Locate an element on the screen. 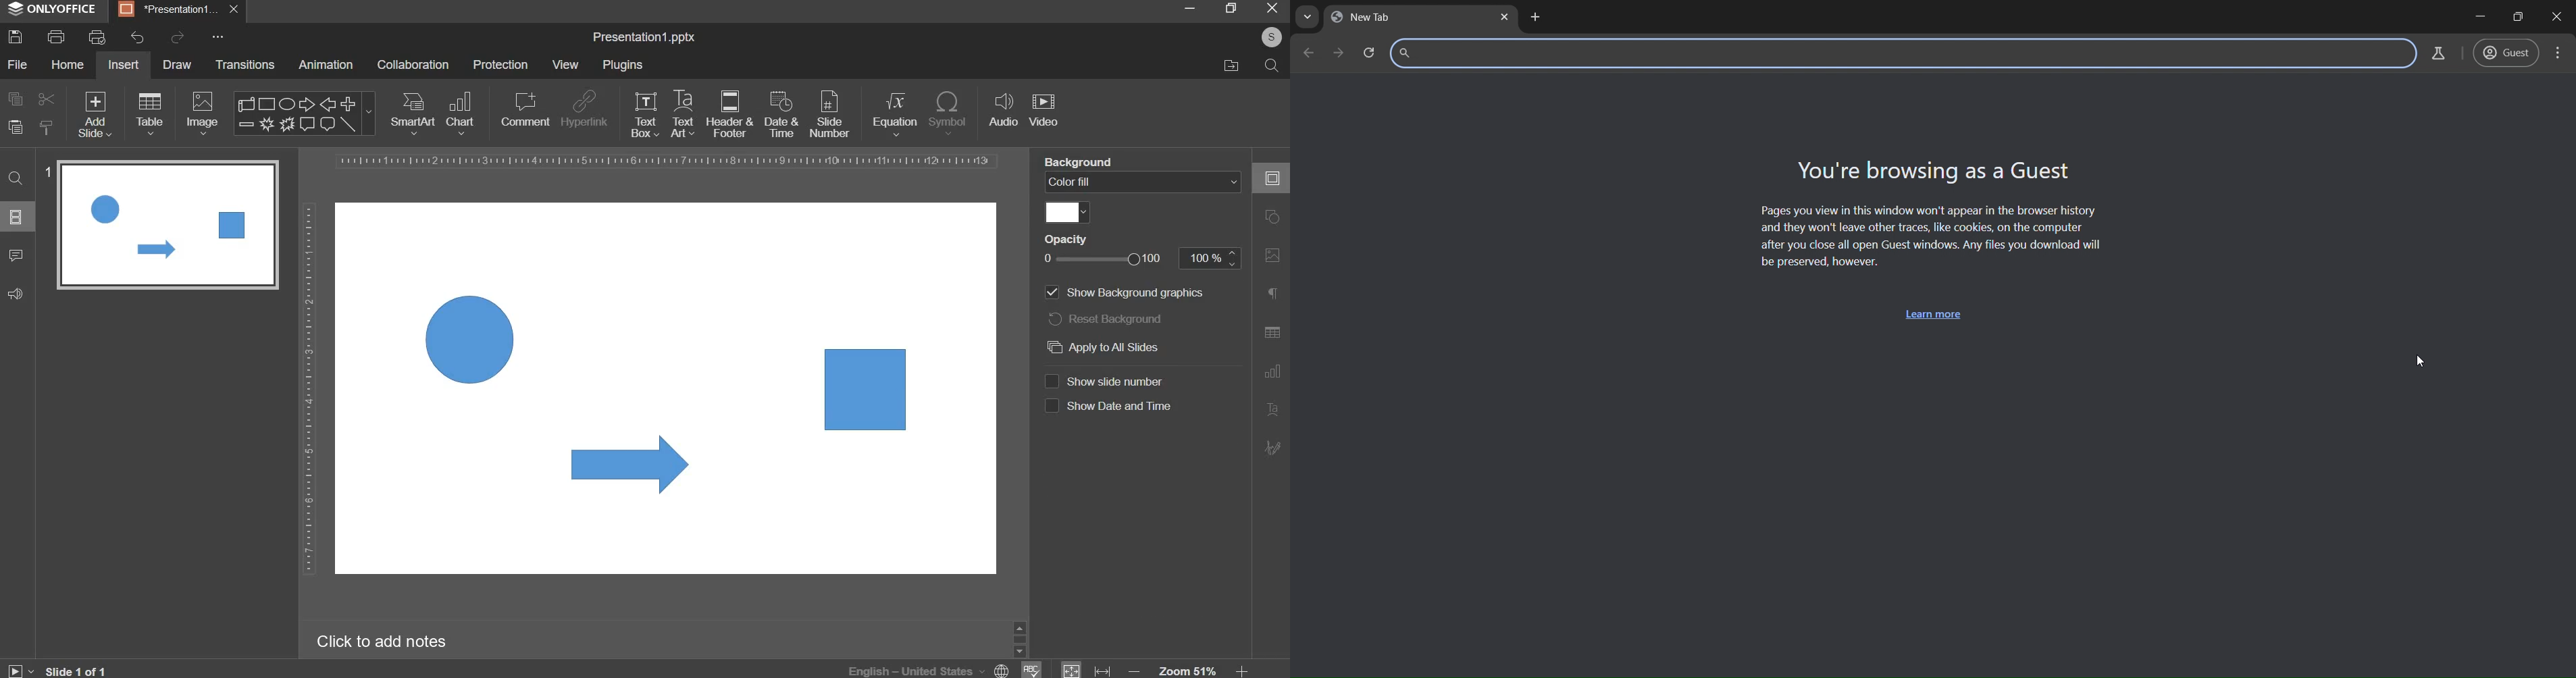 The width and height of the screenshot is (2576, 700). slide preview is located at coordinates (168, 224).